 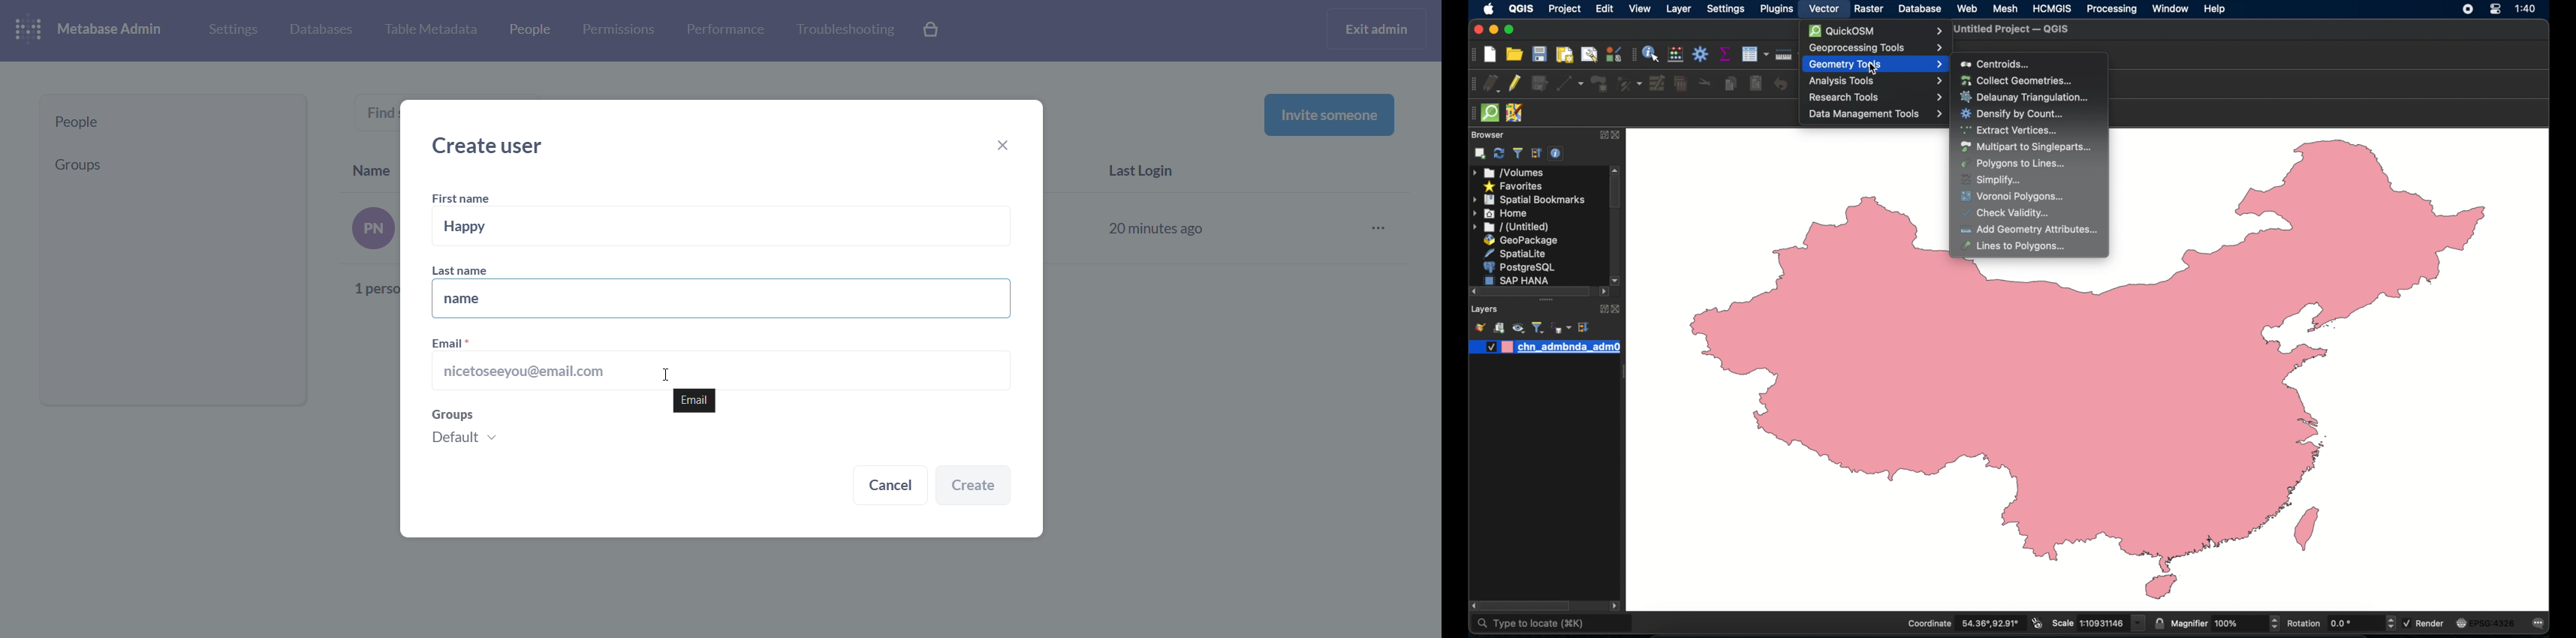 I want to click on Delaunay triangulation, so click(x=2027, y=97).